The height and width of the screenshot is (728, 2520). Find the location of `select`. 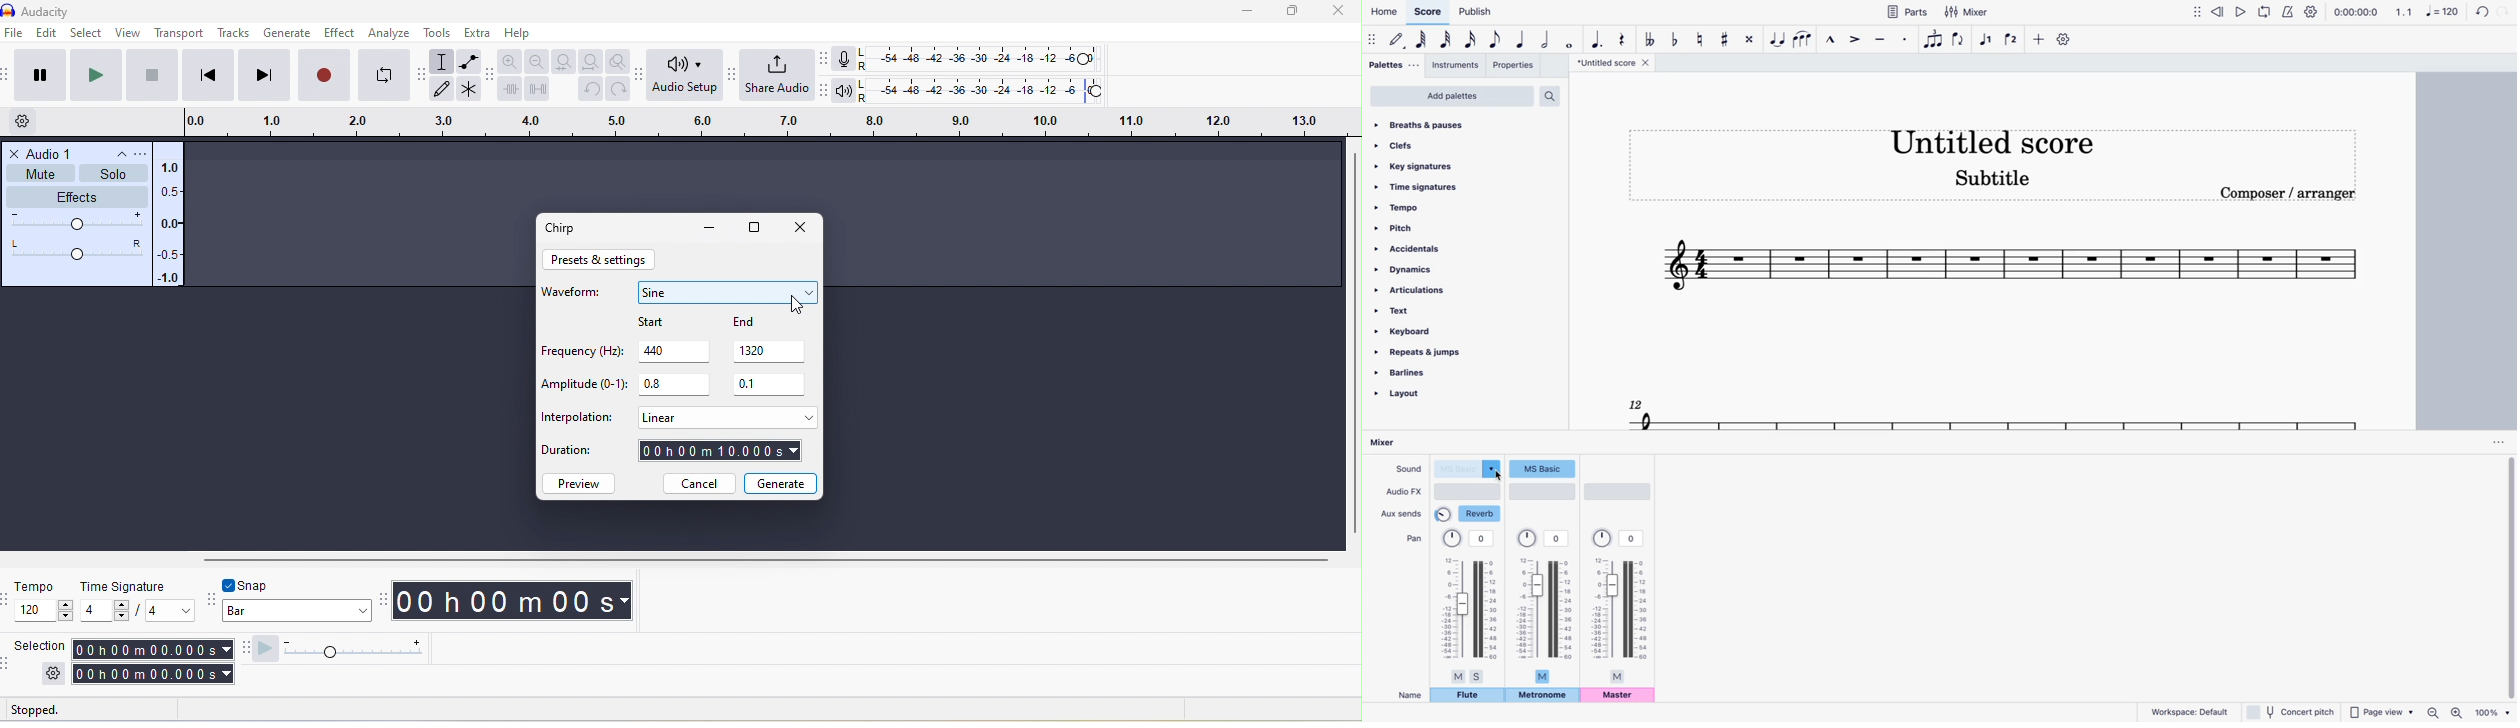

select is located at coordinates (86, 34).